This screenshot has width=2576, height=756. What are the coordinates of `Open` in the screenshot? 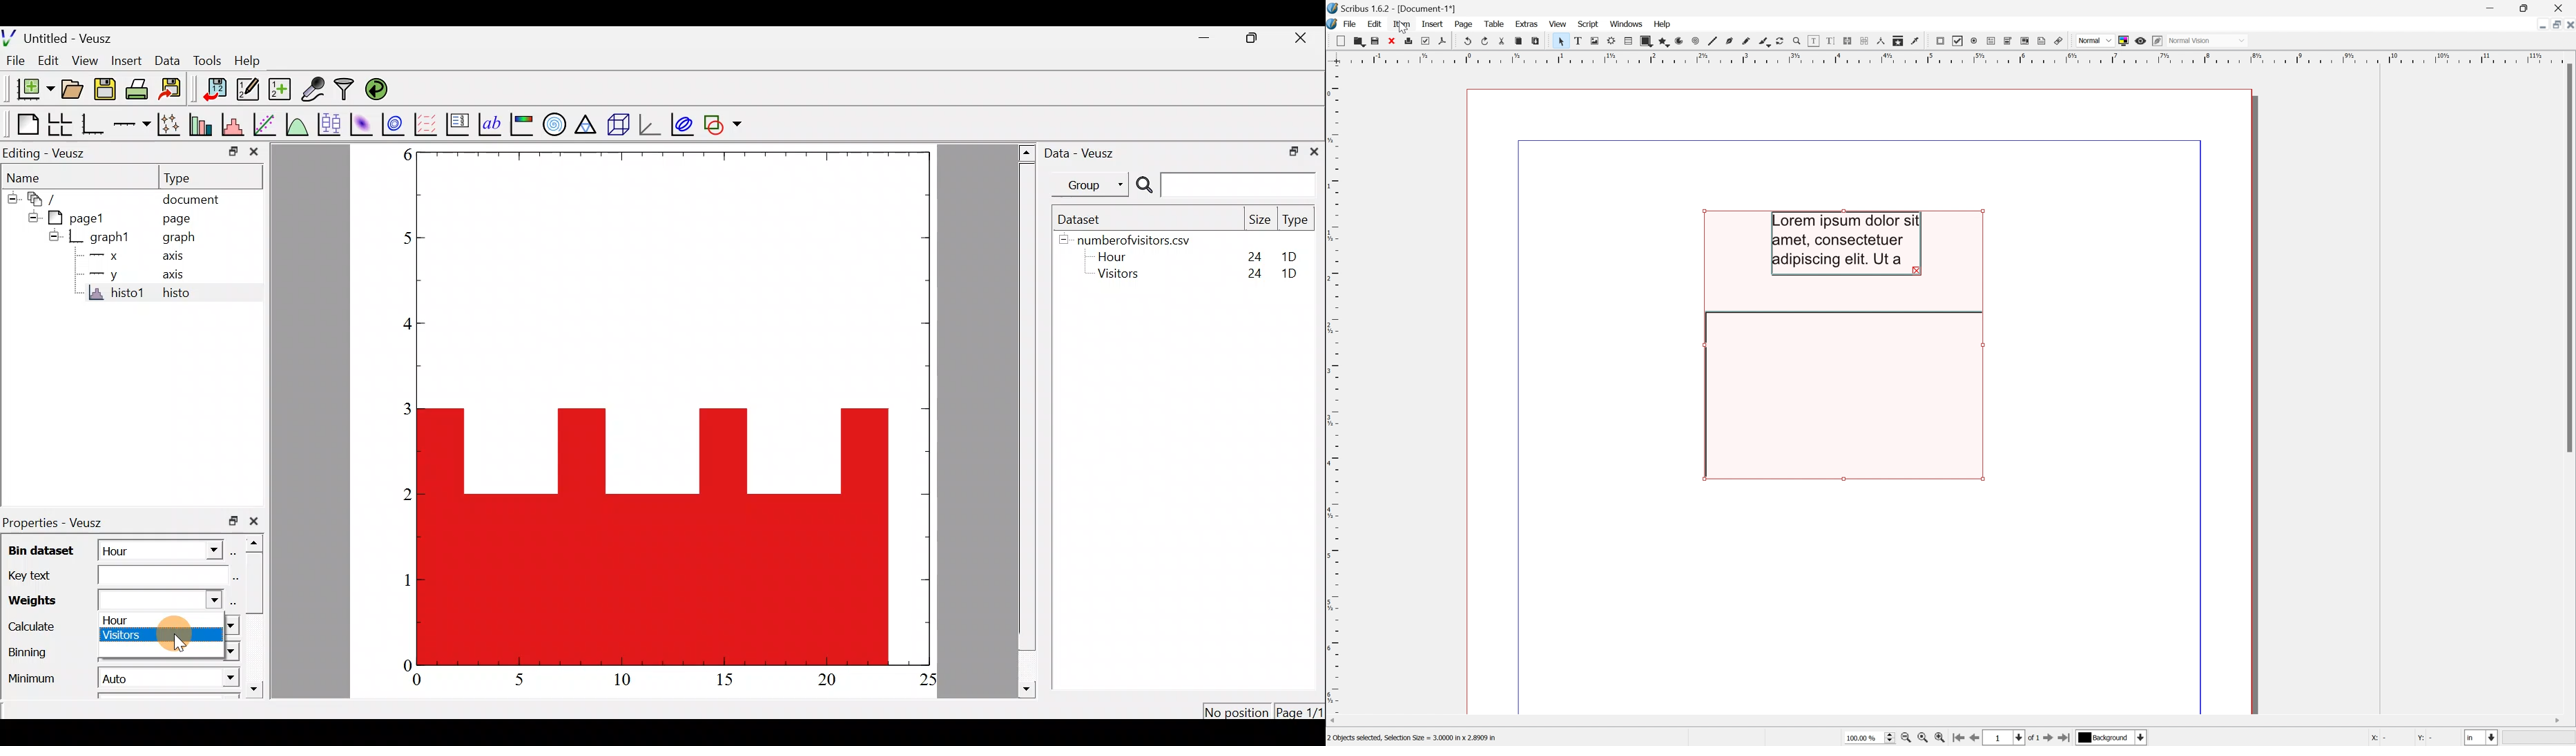 It's located at (1354, 42).